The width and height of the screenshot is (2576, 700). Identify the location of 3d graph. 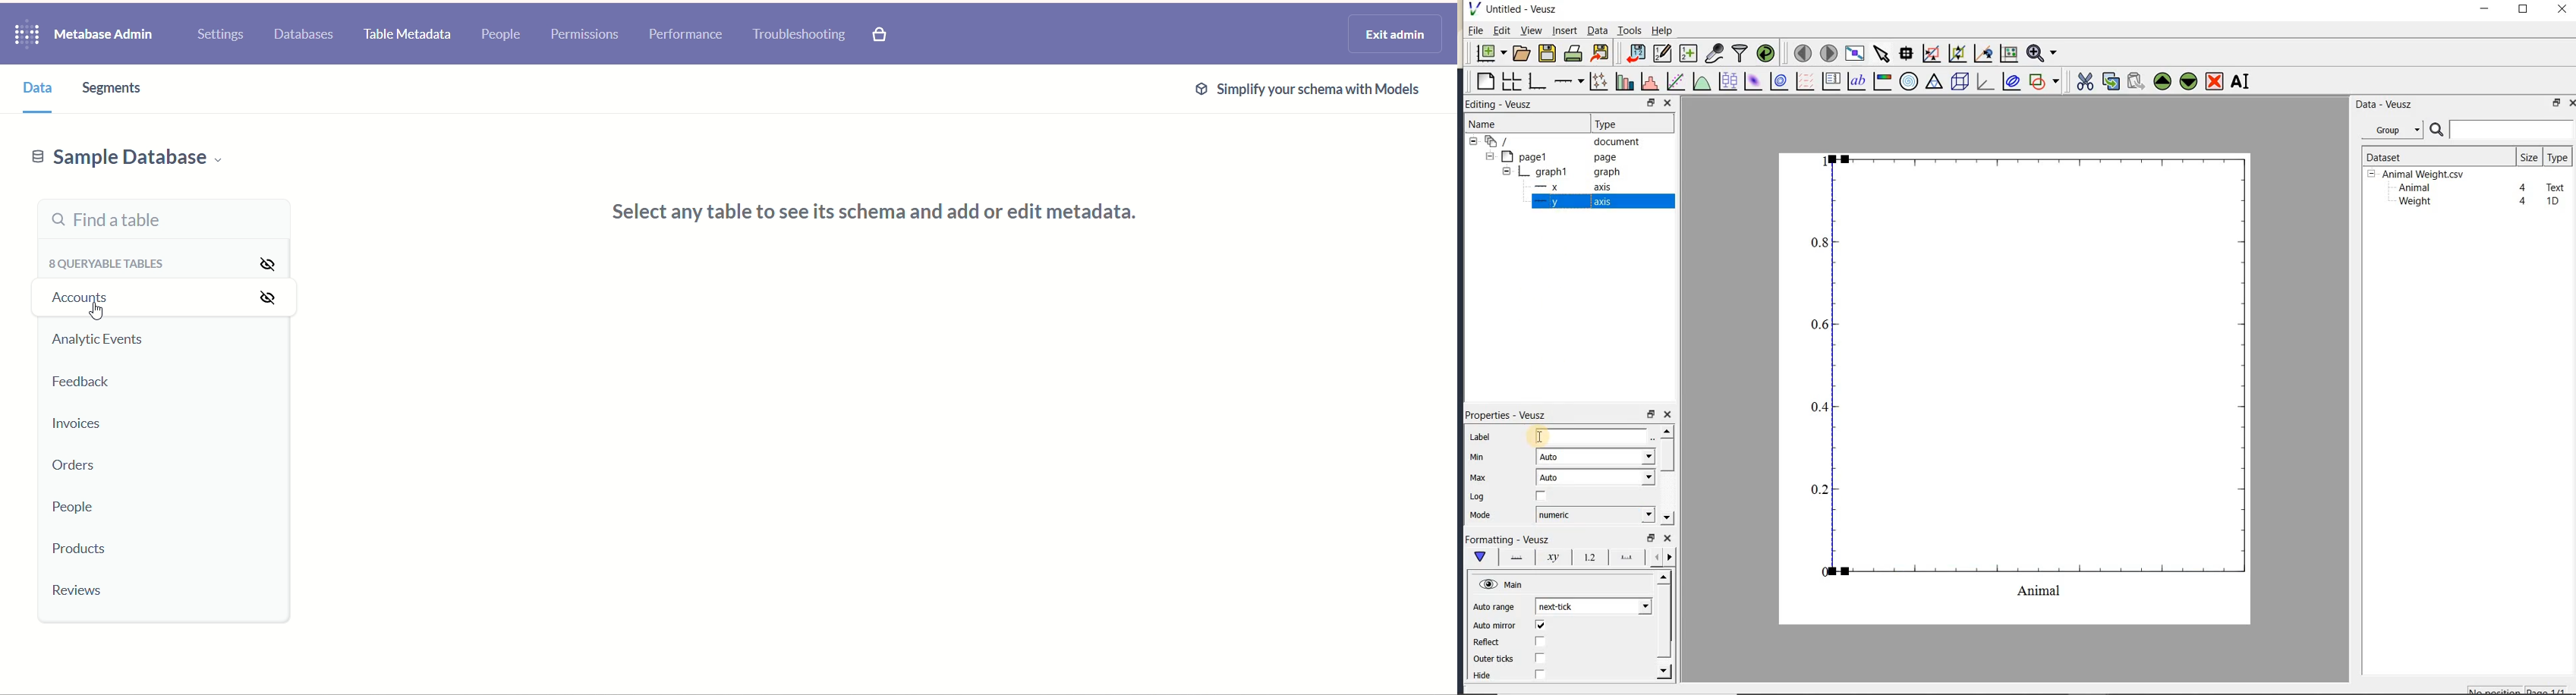
(1983, 81).